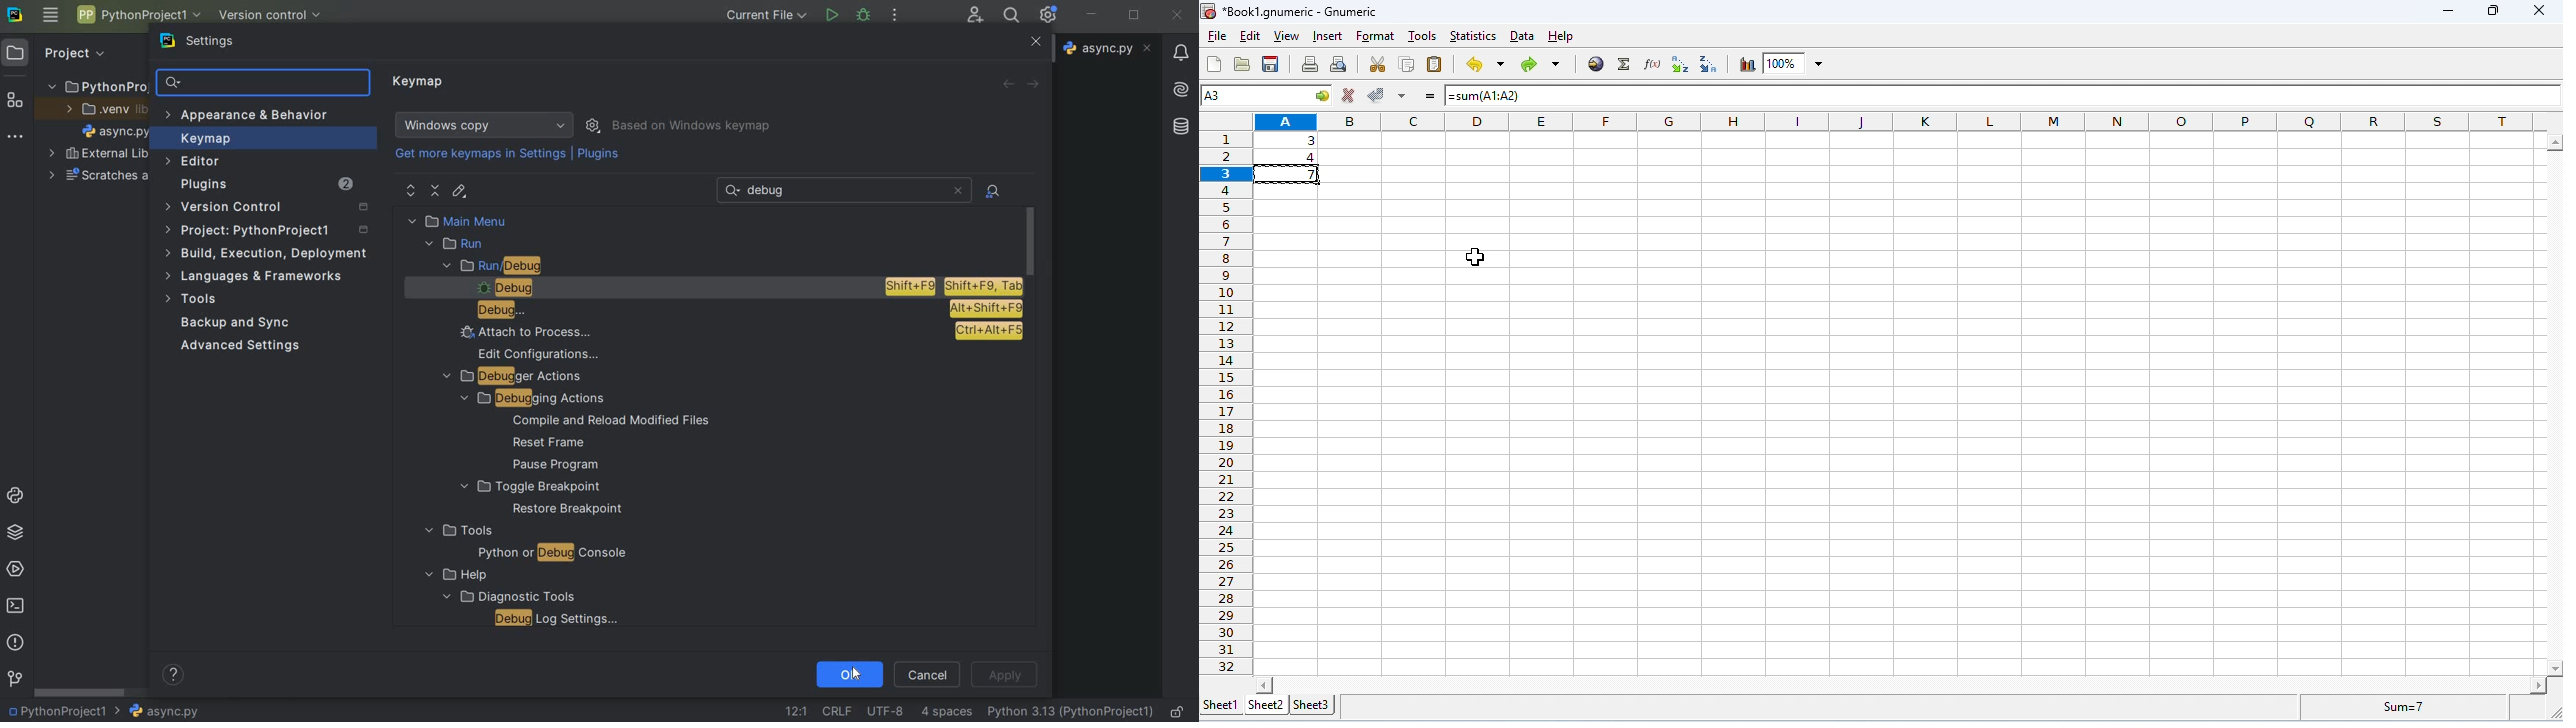 The image size is (2576, 728). Describe the element at coordinates (15, 101) in the screenshot. I see `structure` at that location.